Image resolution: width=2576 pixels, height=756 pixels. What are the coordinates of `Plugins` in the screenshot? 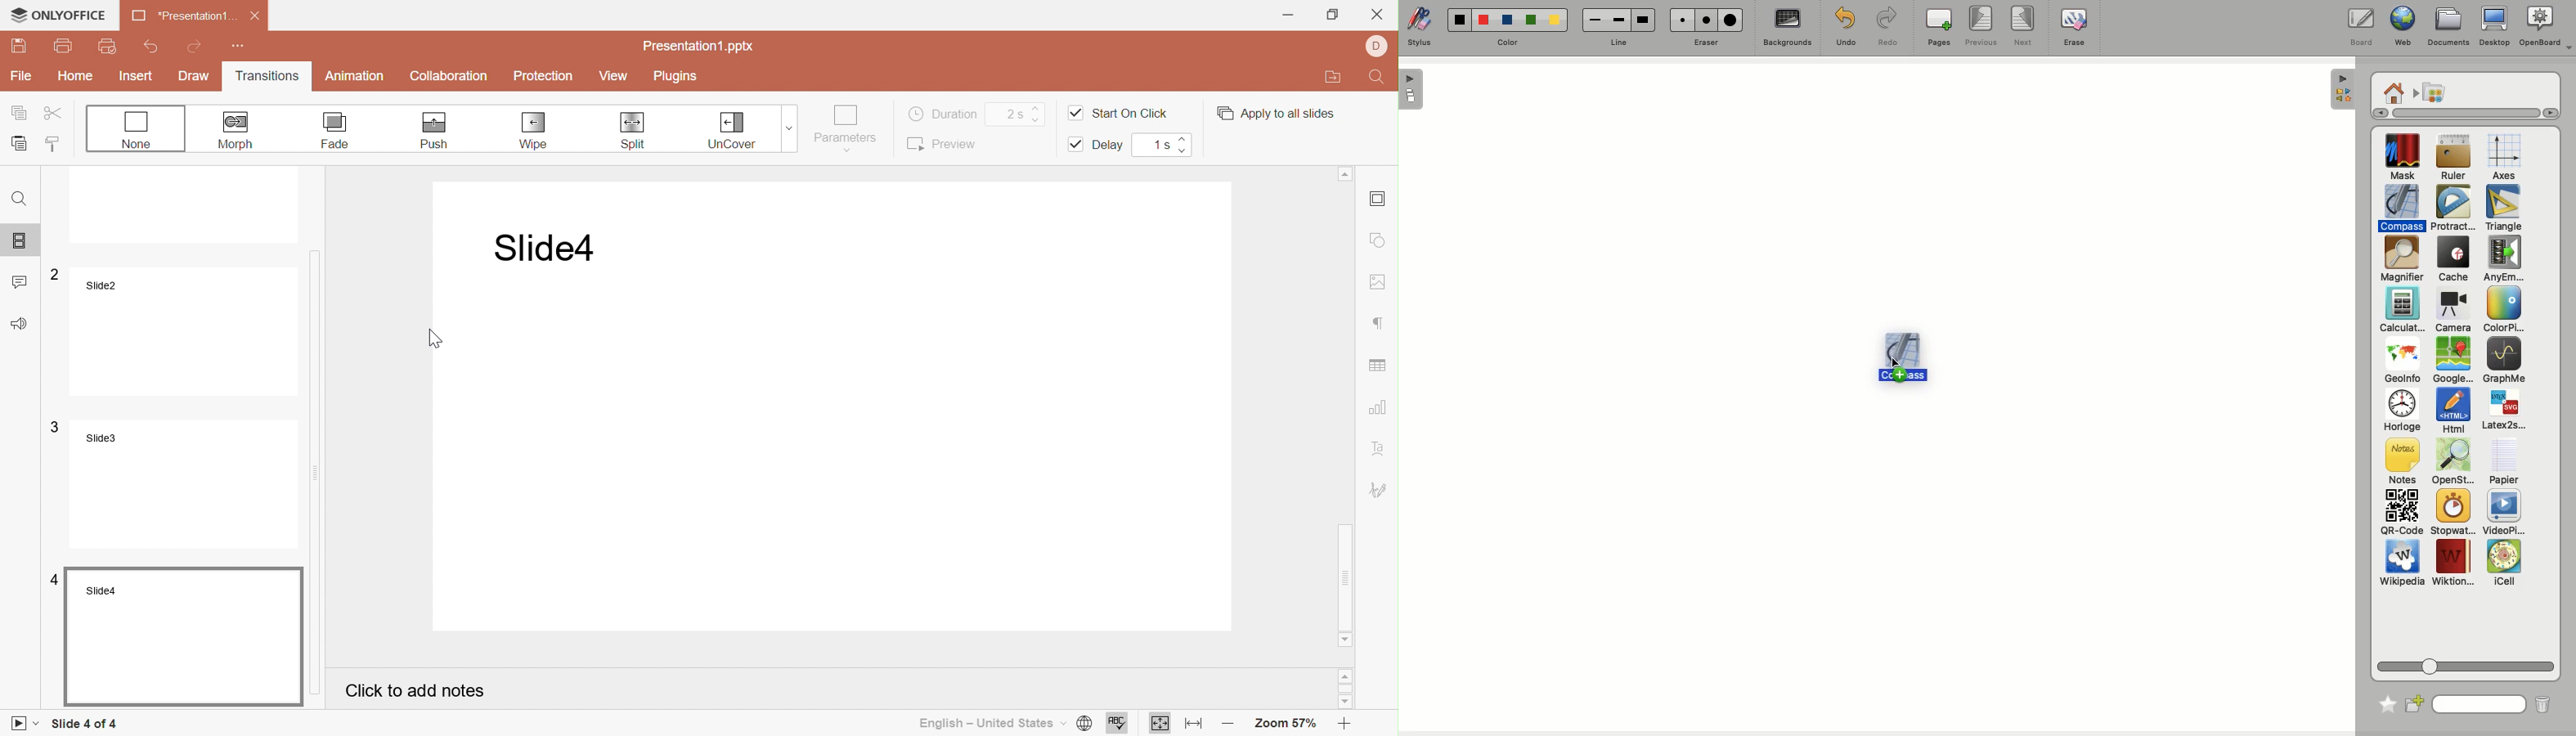 It's located at (673, 75).